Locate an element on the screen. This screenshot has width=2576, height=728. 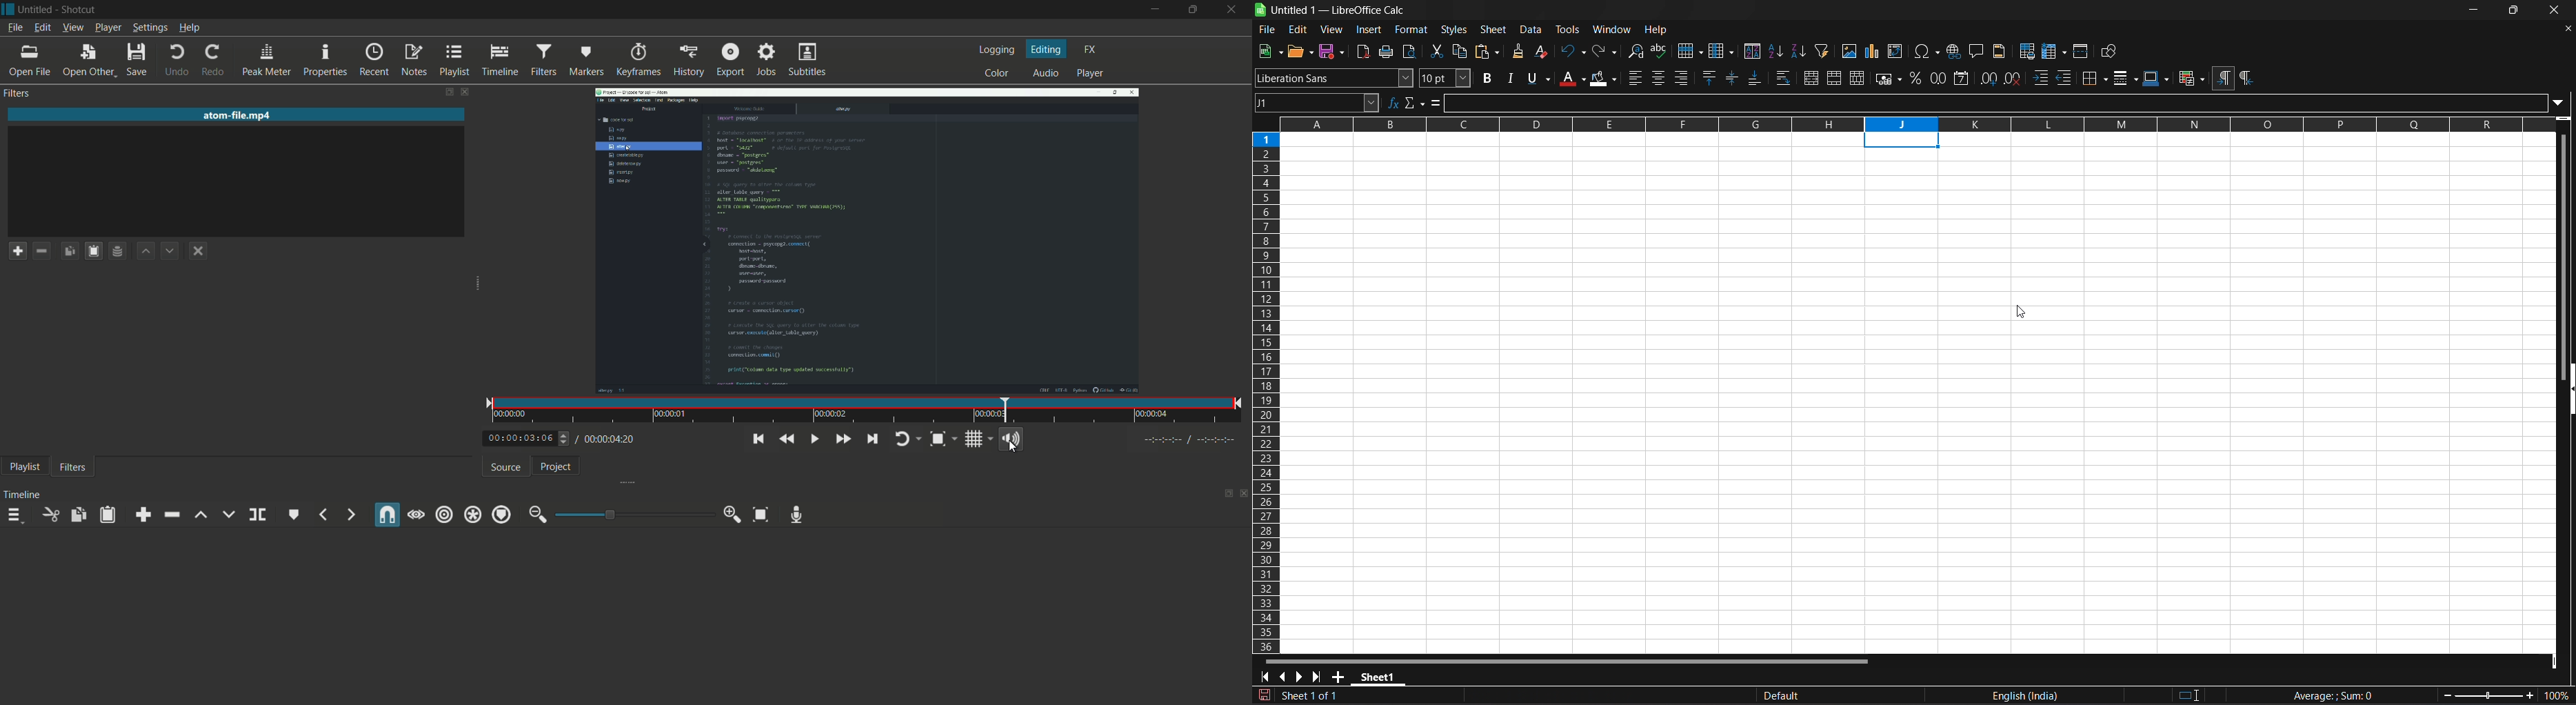
align left is located at coordinates (1633, 79).